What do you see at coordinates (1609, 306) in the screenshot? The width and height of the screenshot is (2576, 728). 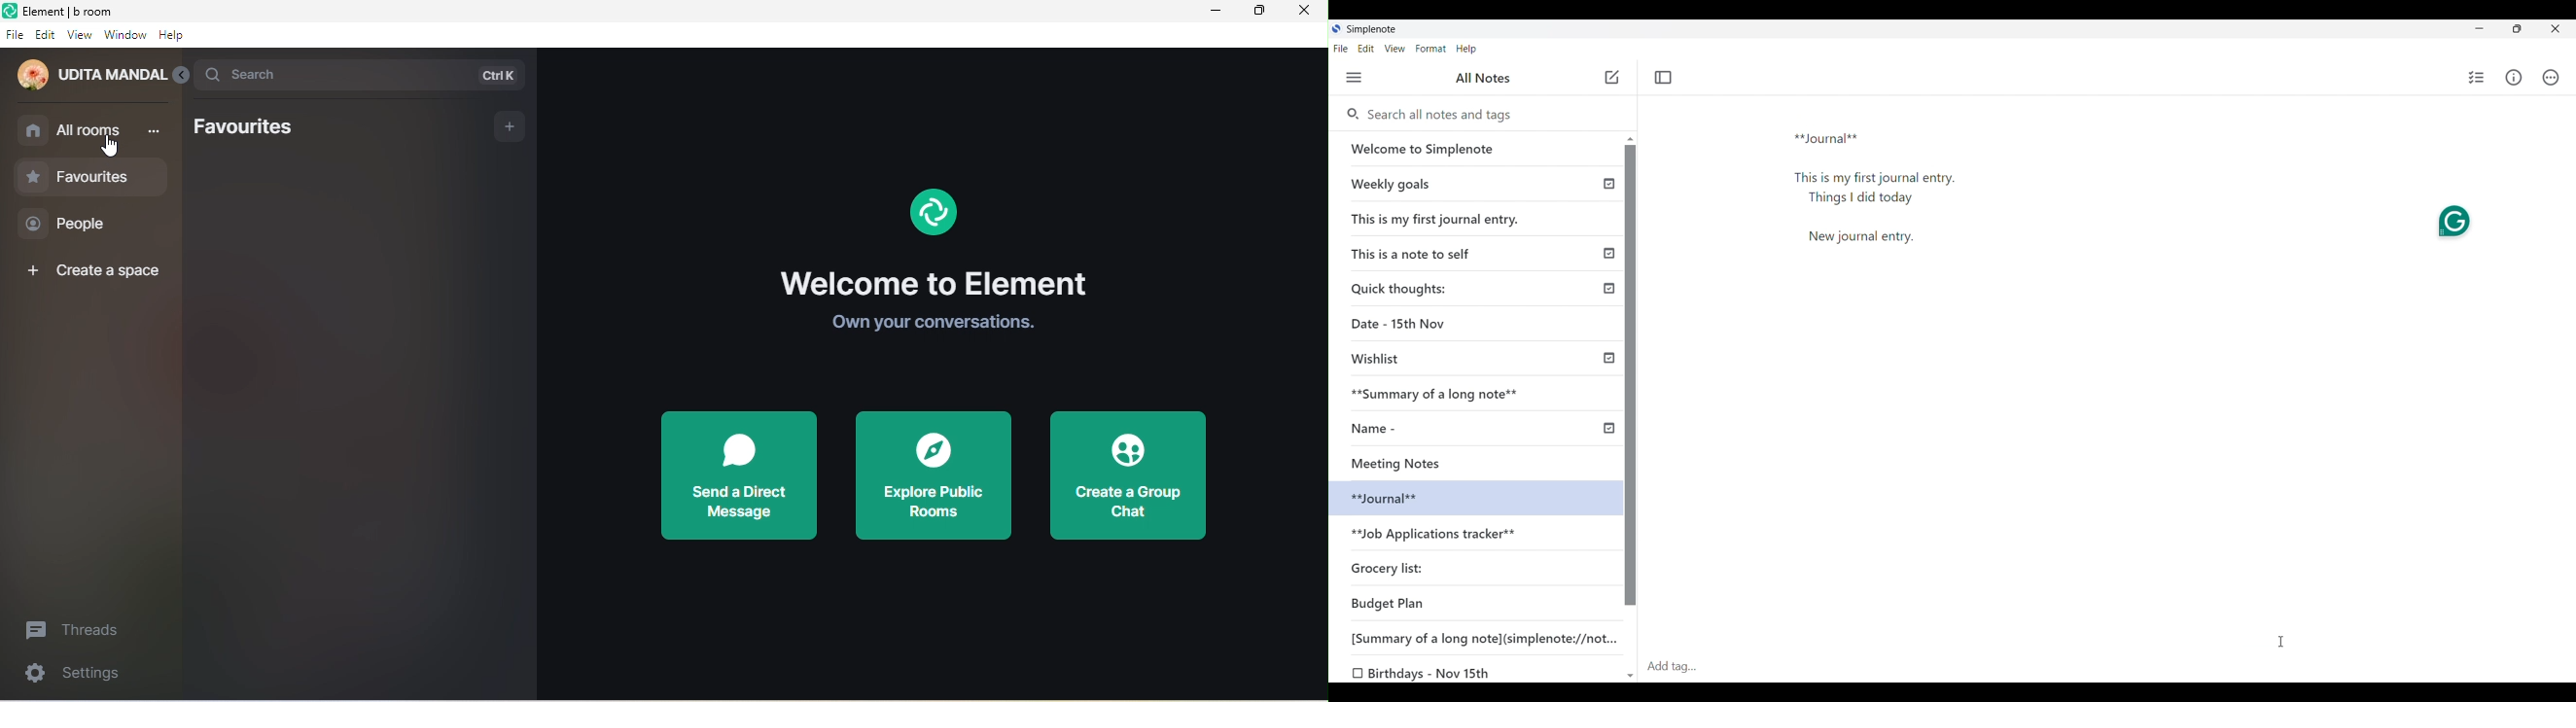 I see `Published notes indicated by check icon` at bounding box center [1609, 306].